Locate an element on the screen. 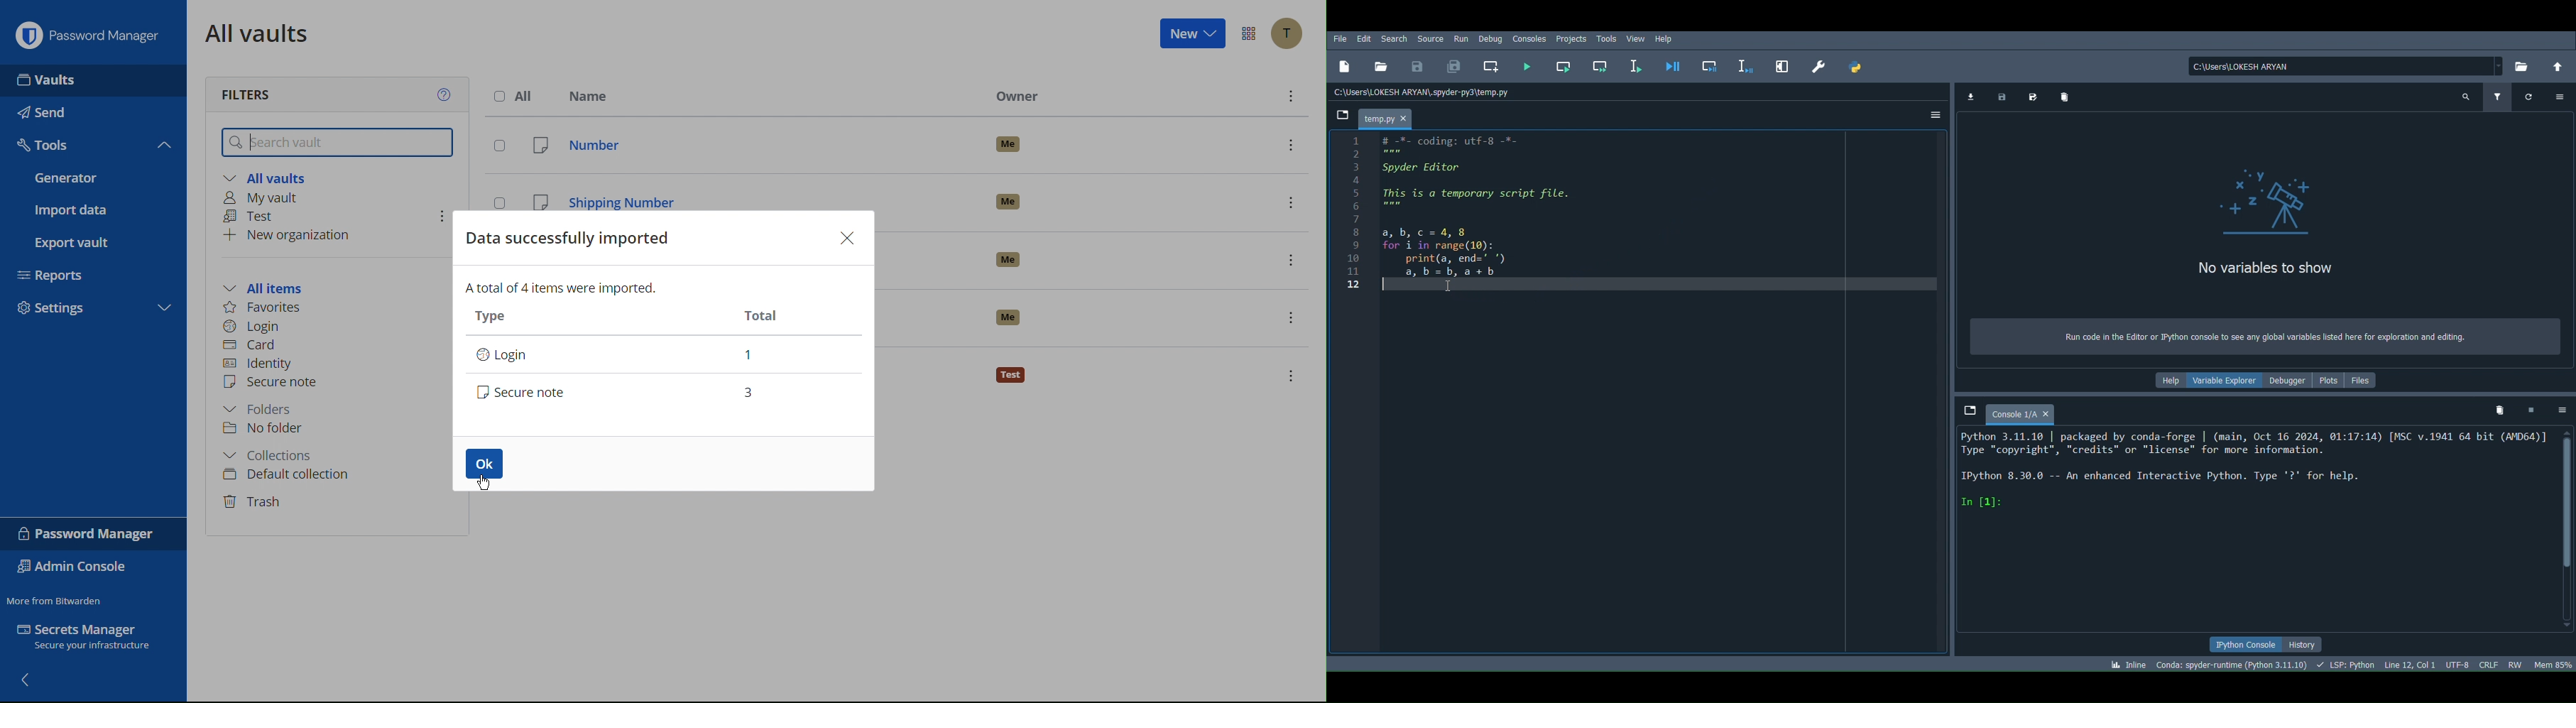 Image resolution: width=2576 pixels, height=728 pixels. All is located at coordinates (518, 96).